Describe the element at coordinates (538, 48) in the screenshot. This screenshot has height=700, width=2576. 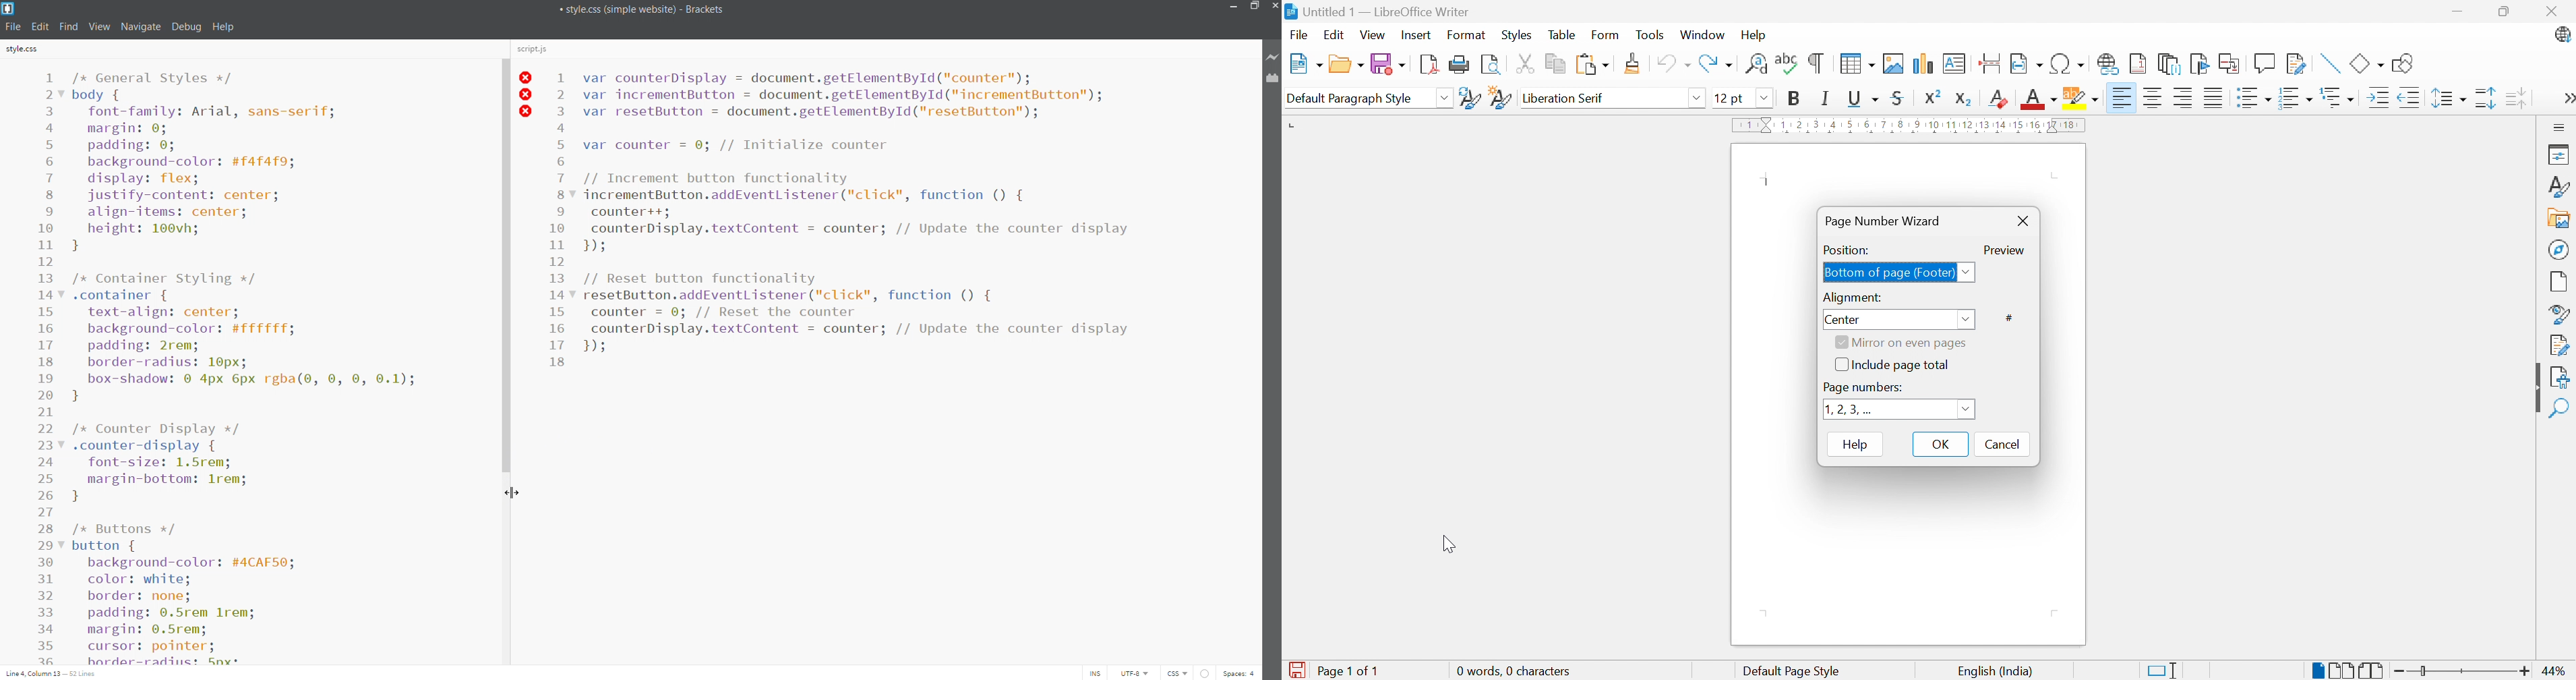
I see `script.js` at that location.